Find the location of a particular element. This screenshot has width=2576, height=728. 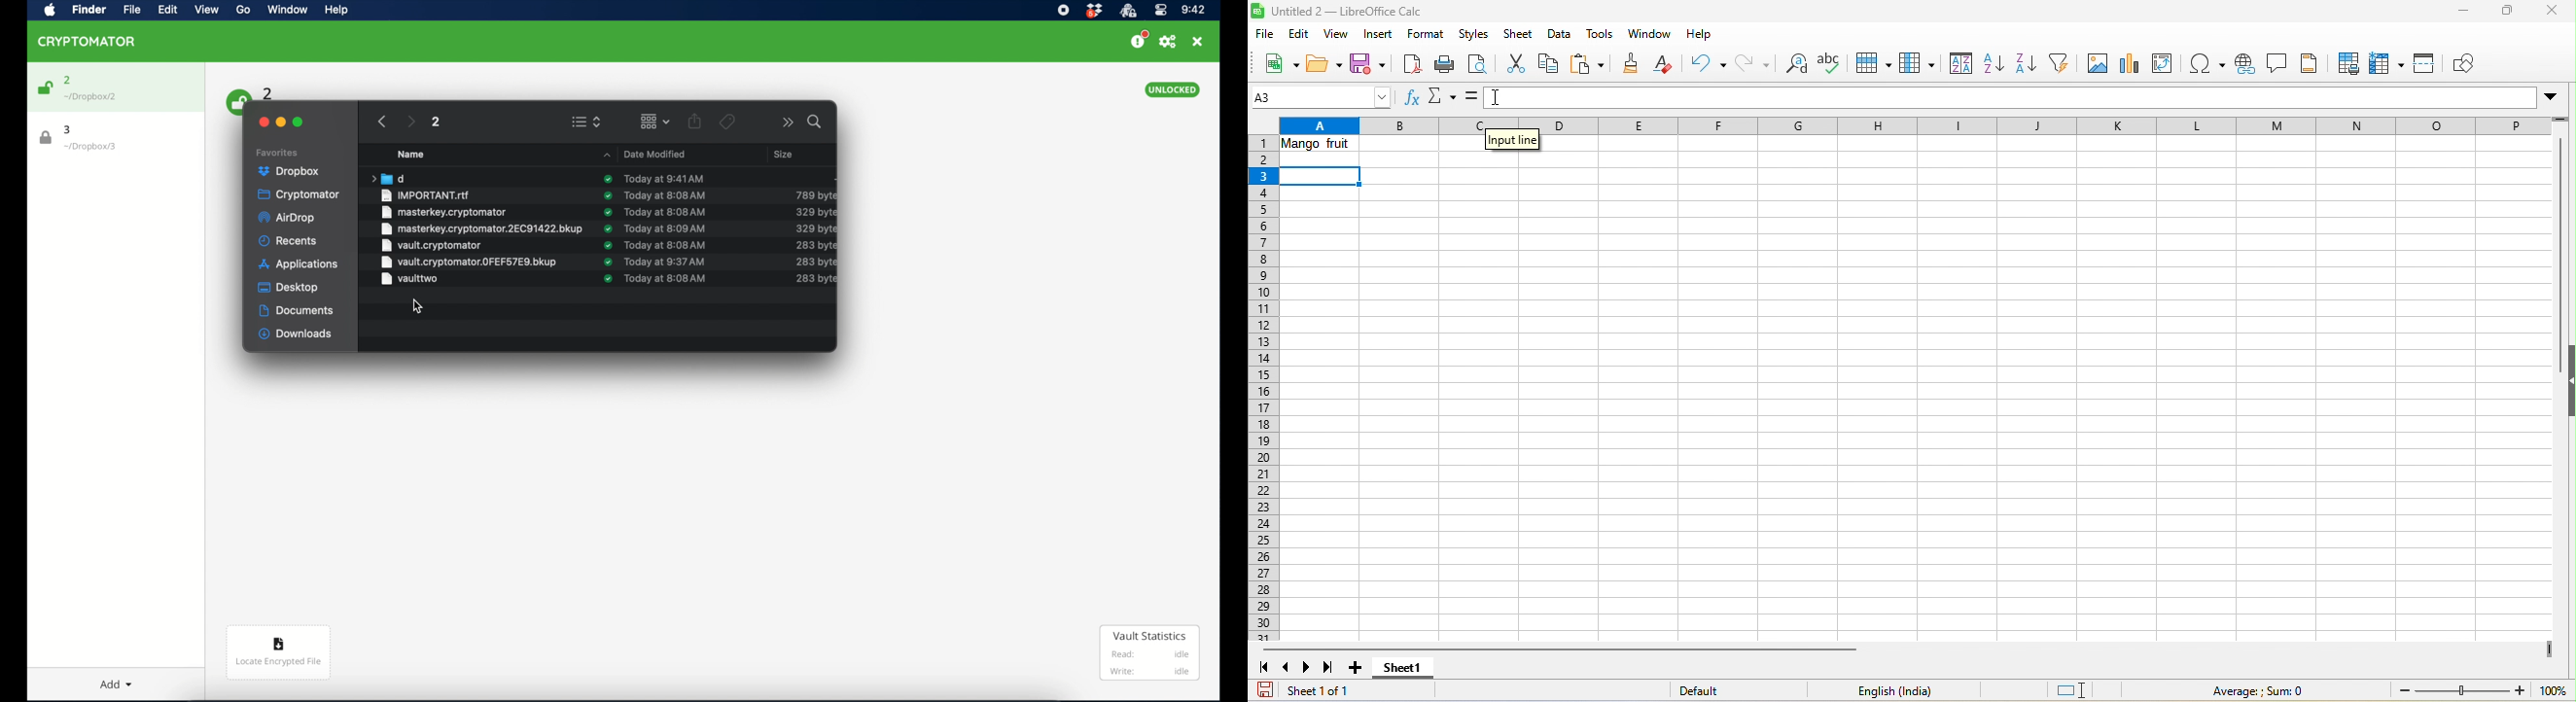

preferences is located at coordinates (1168, 42).